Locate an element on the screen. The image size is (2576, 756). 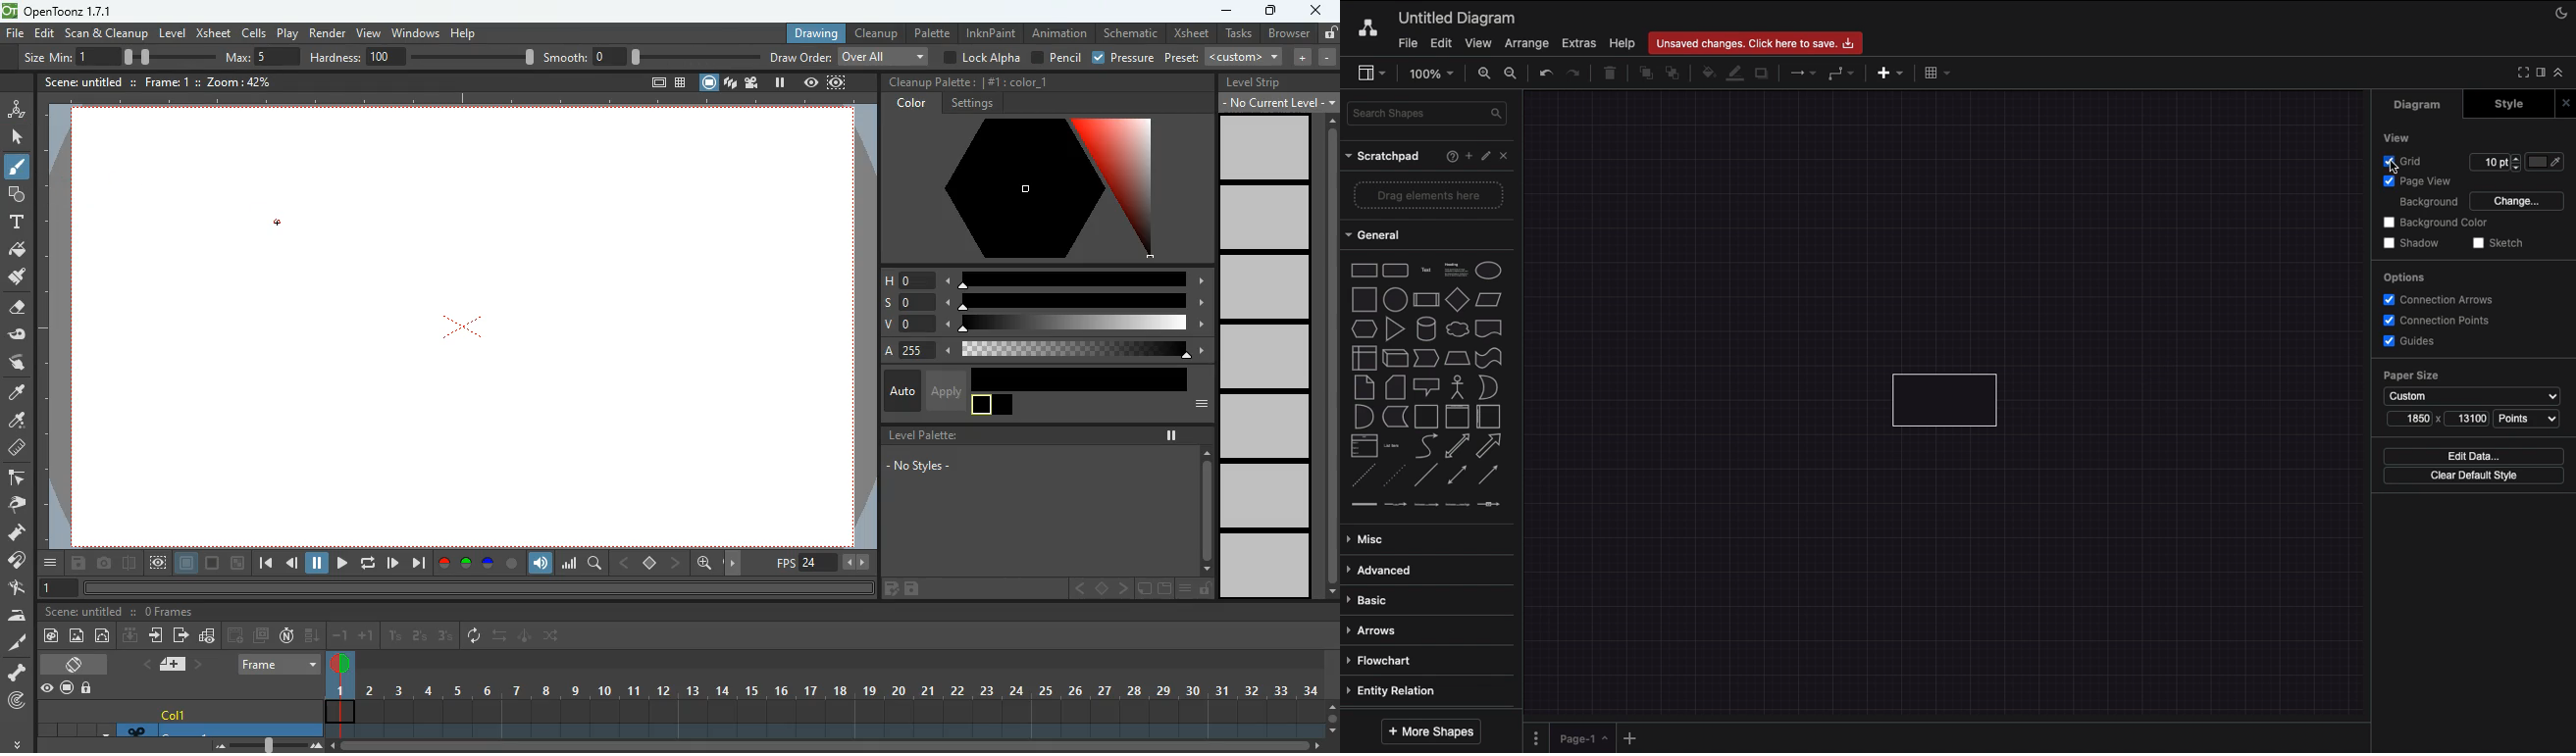
document is located at coordinates (1162, 589).